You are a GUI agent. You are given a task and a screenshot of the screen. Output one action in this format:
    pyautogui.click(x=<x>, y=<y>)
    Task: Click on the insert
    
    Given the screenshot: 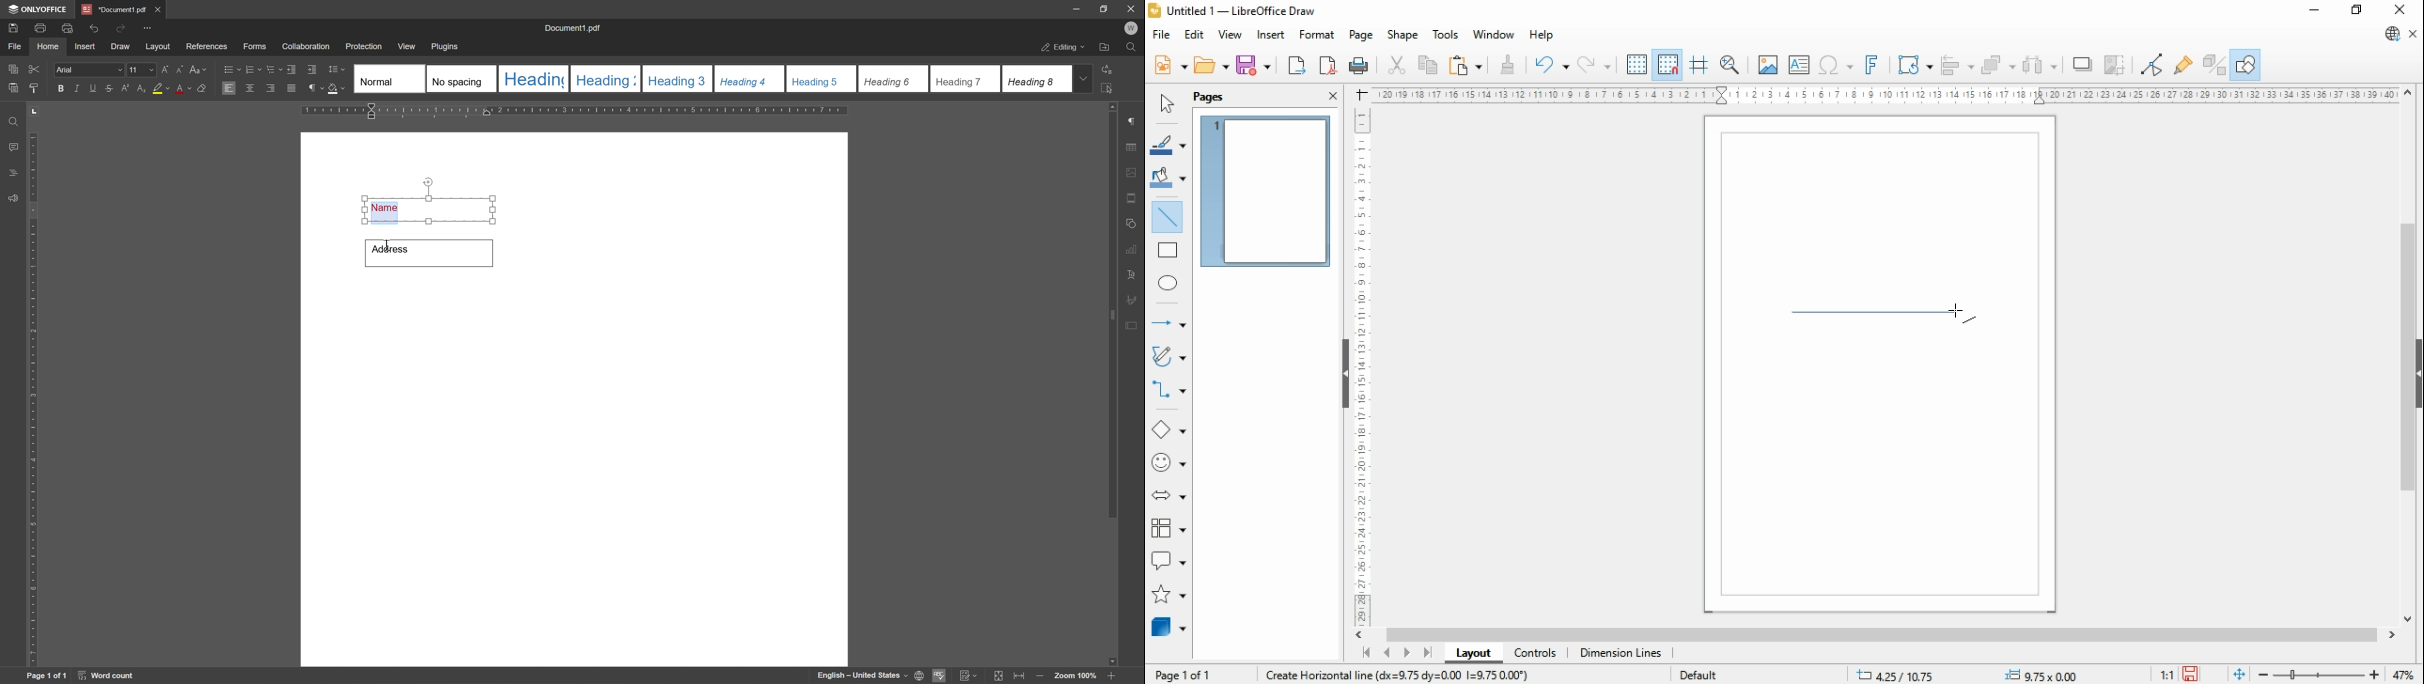 What is the action you would take?
    pyautogui.click(x=1270, y=35)
    